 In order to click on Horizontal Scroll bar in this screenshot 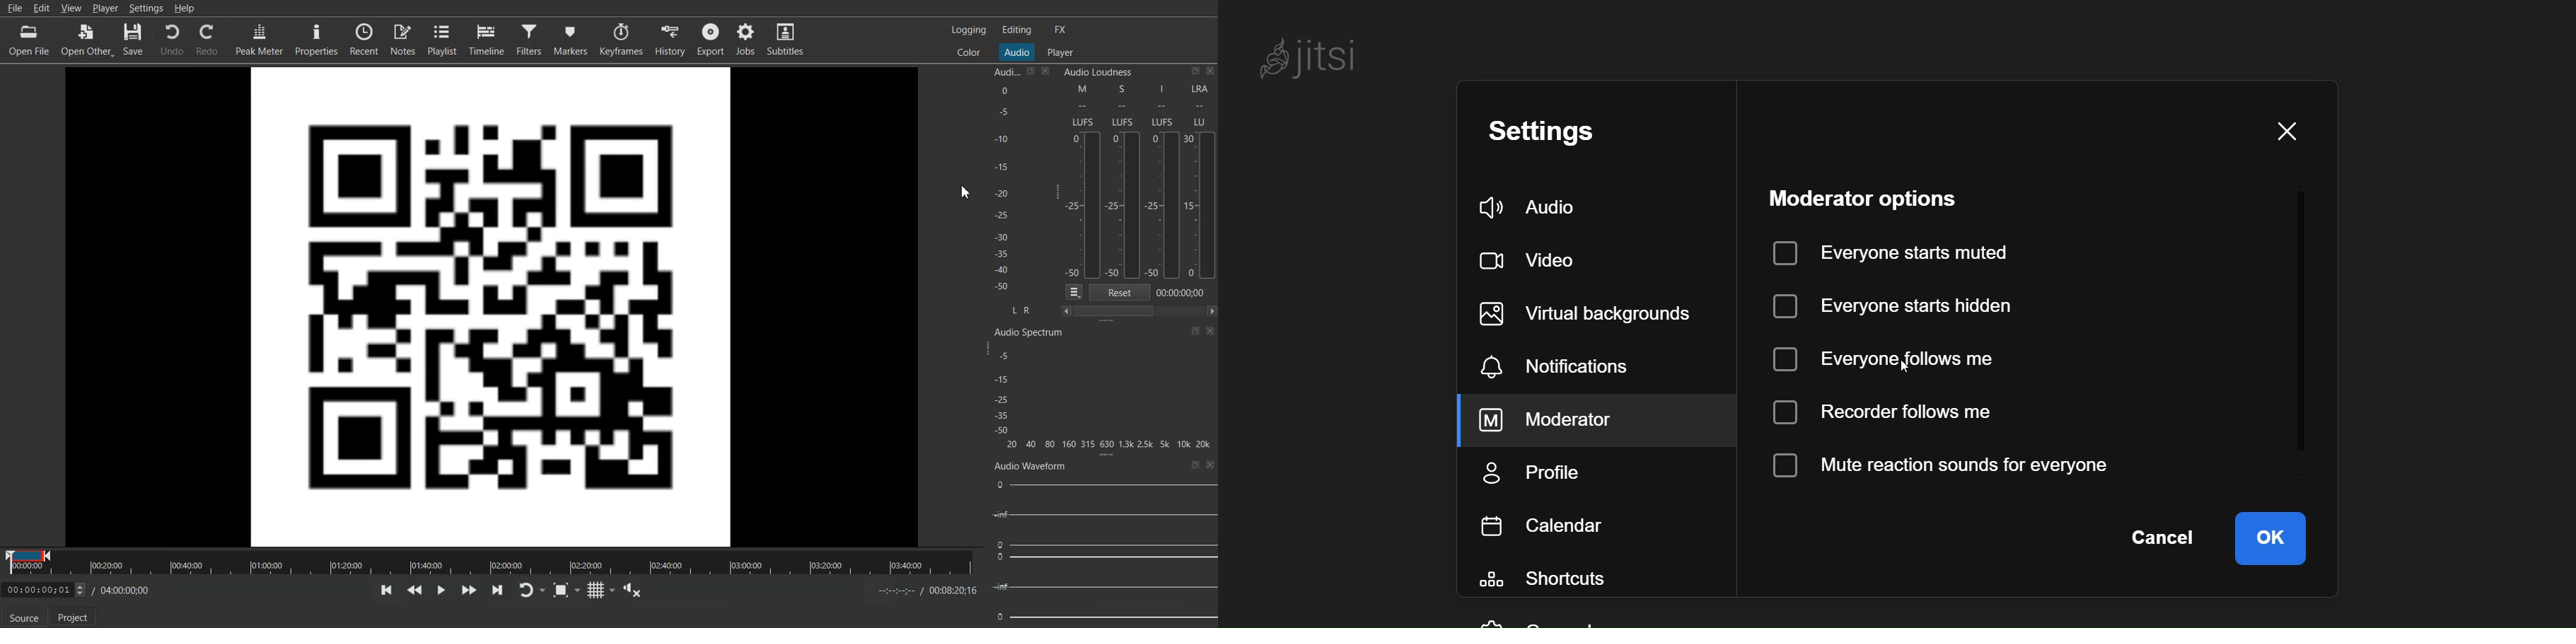, I will do `click(1139, 310)`.